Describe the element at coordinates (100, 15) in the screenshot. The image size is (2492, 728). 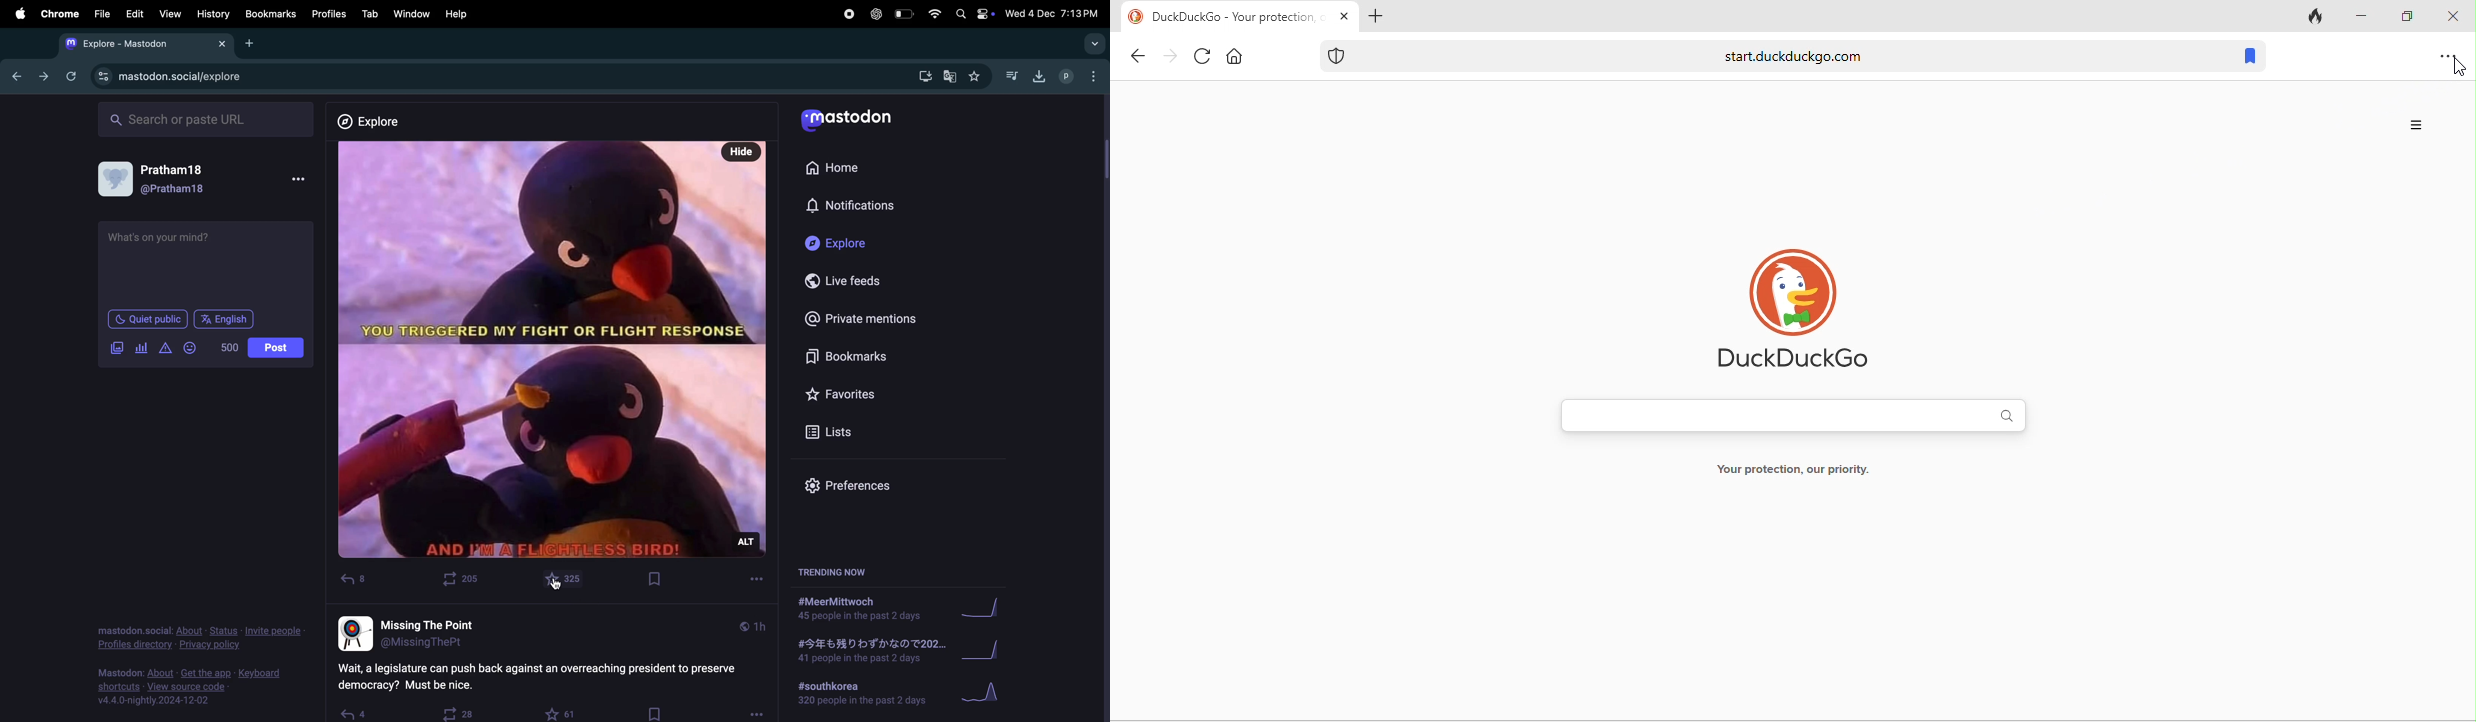
I see `file` at that location.